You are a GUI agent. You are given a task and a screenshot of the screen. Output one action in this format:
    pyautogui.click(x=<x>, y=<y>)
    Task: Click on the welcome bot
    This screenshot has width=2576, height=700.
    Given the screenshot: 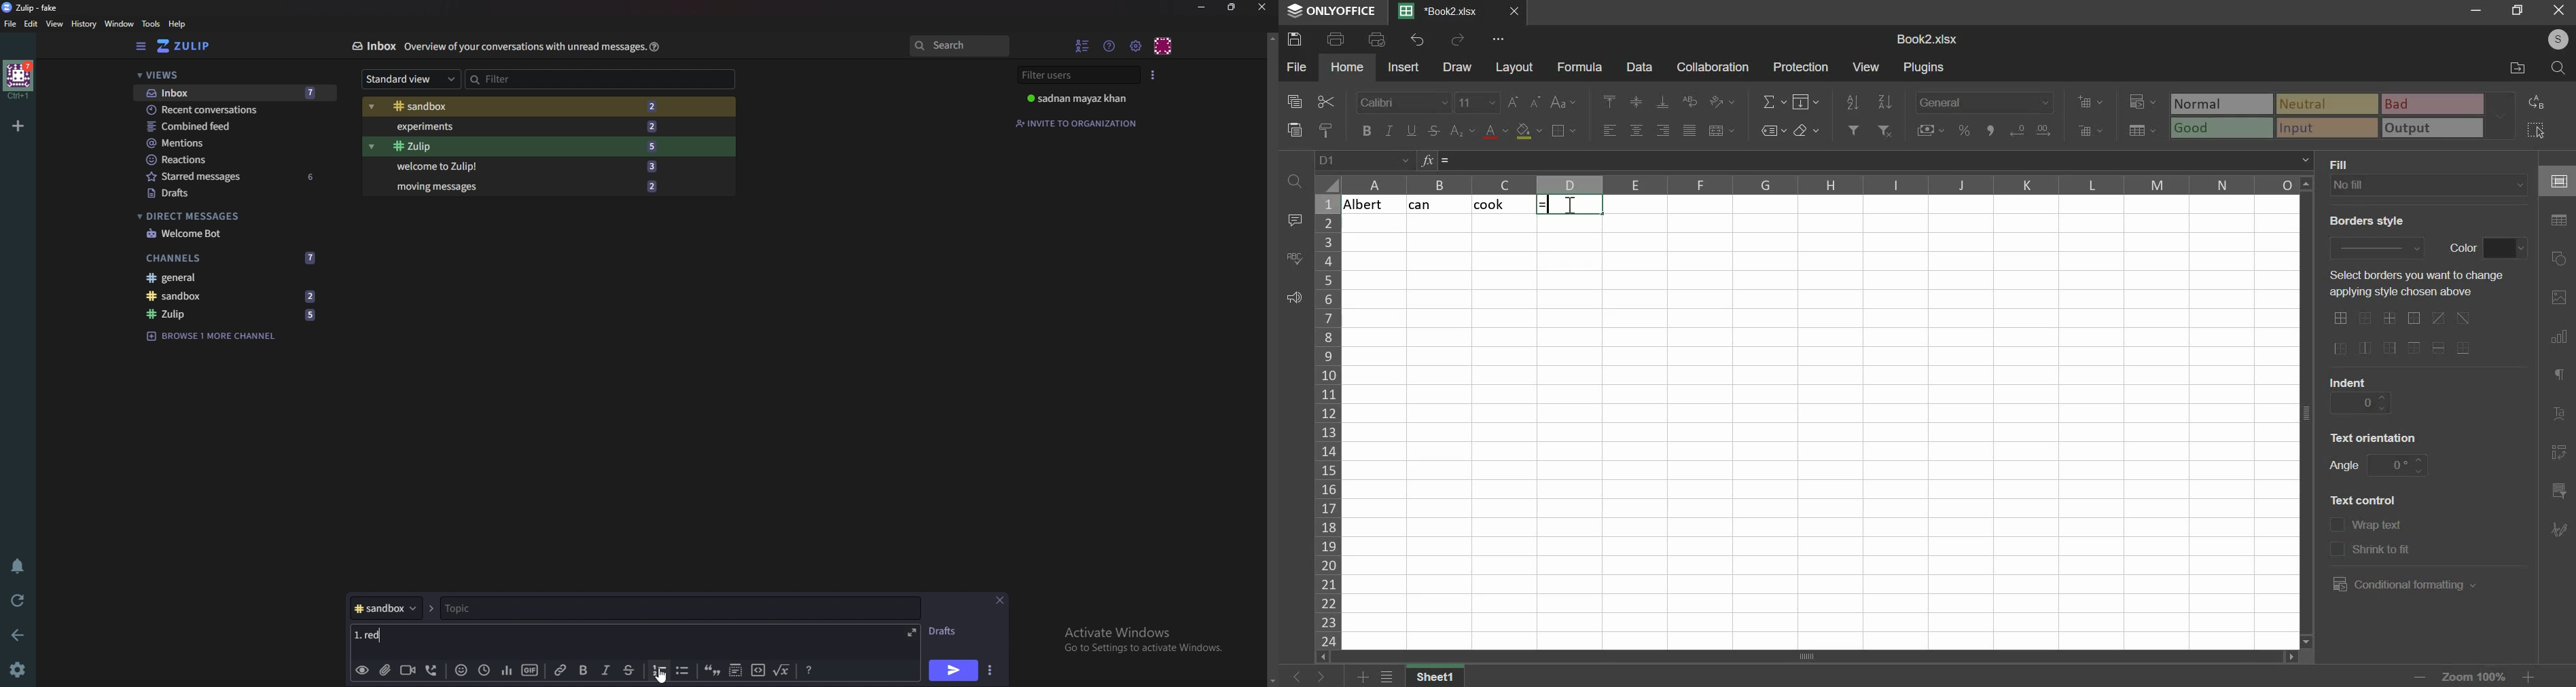 What is the action you would take?
    pyautogui.click(x=230, y=233)
    